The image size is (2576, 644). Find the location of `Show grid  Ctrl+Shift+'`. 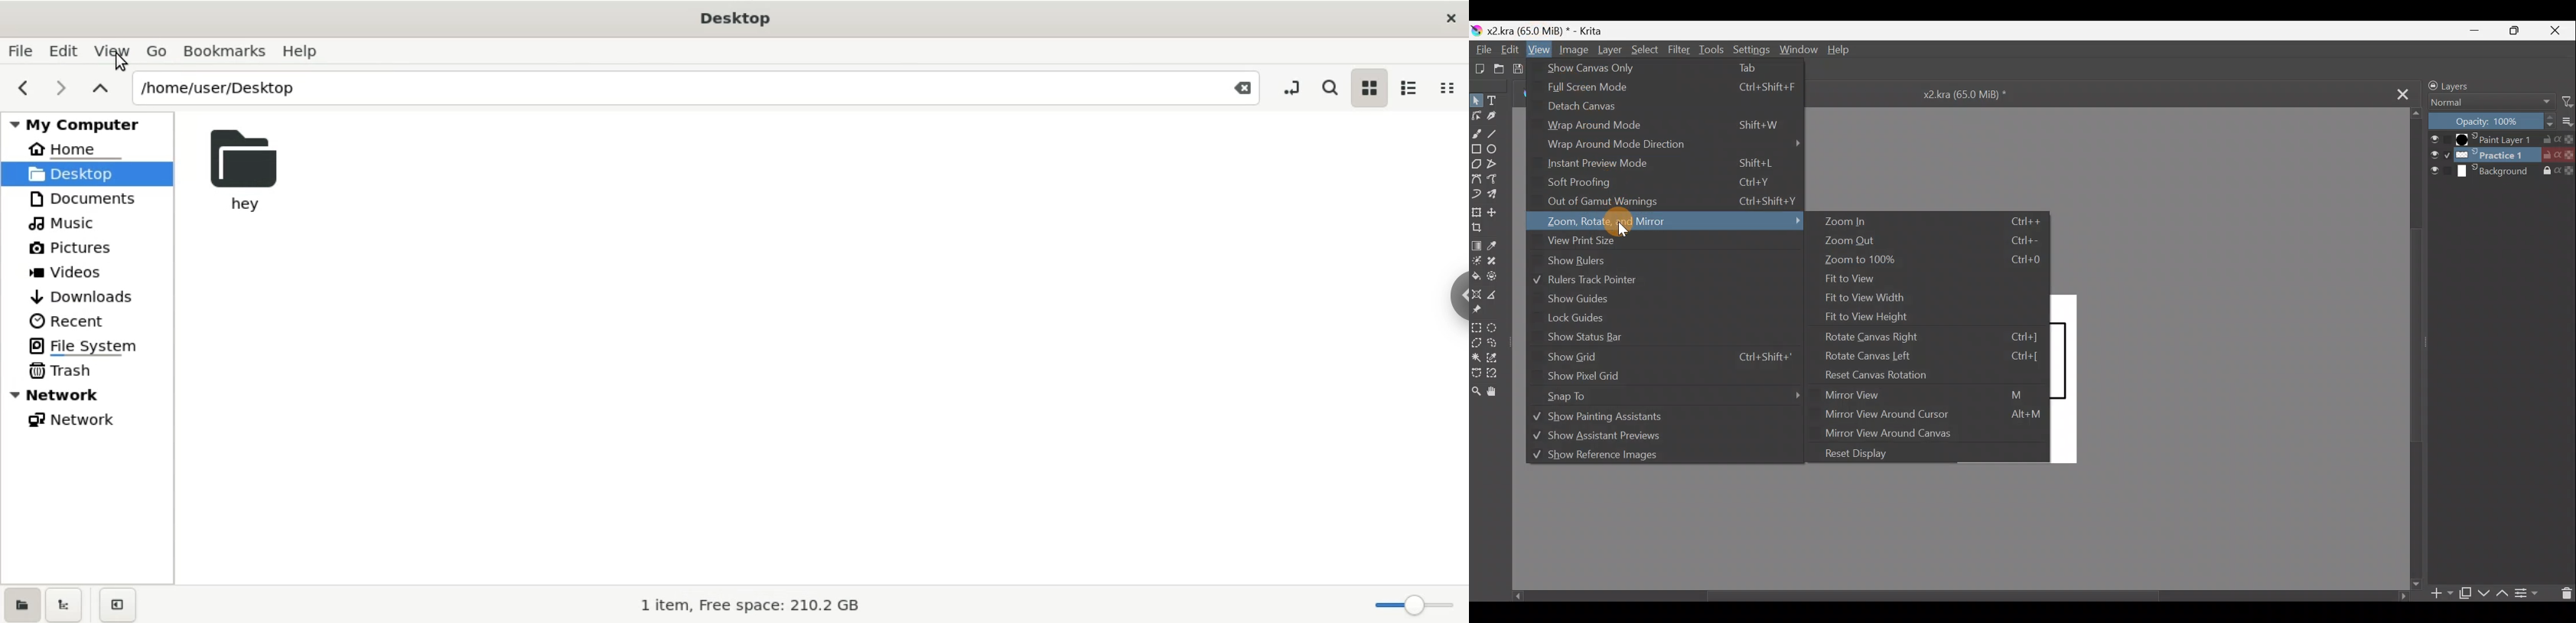

Show grid  Ctrl+Shift+' is located at coordinates (1671, 357).